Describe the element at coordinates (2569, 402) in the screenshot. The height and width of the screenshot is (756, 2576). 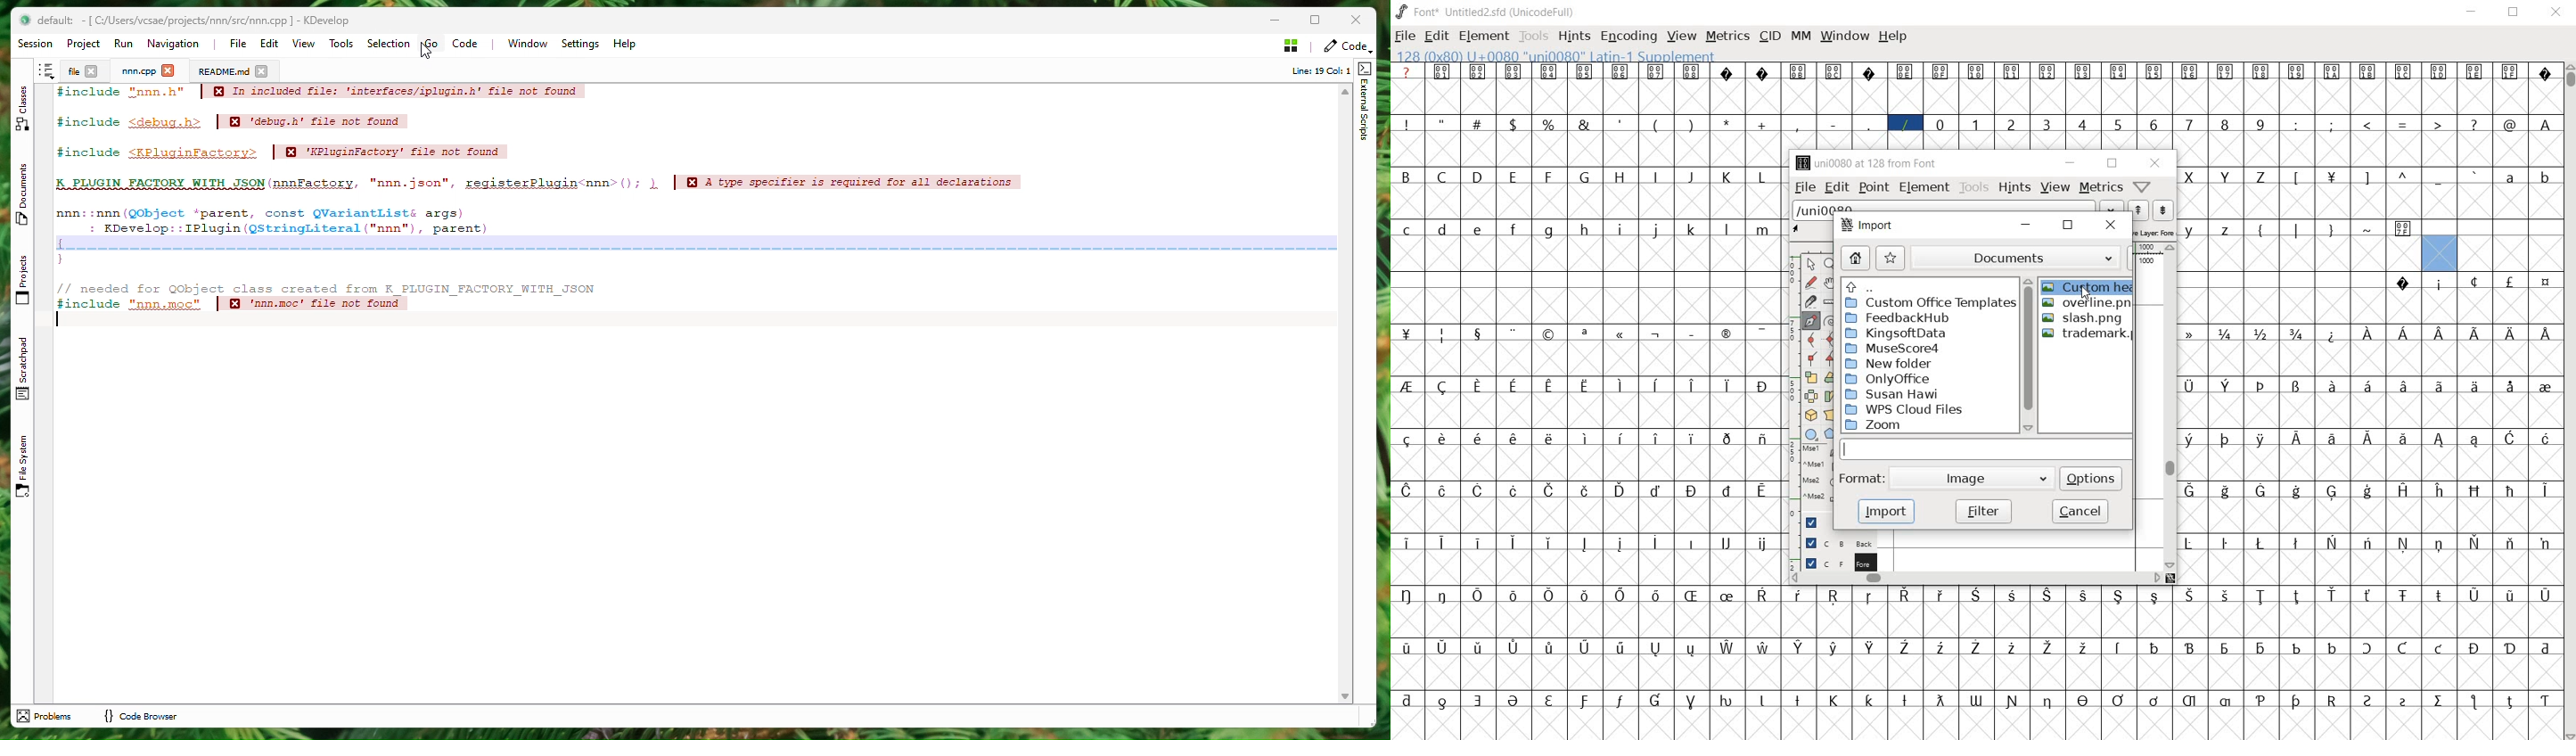
I see `SCROLLBAR` at that location.